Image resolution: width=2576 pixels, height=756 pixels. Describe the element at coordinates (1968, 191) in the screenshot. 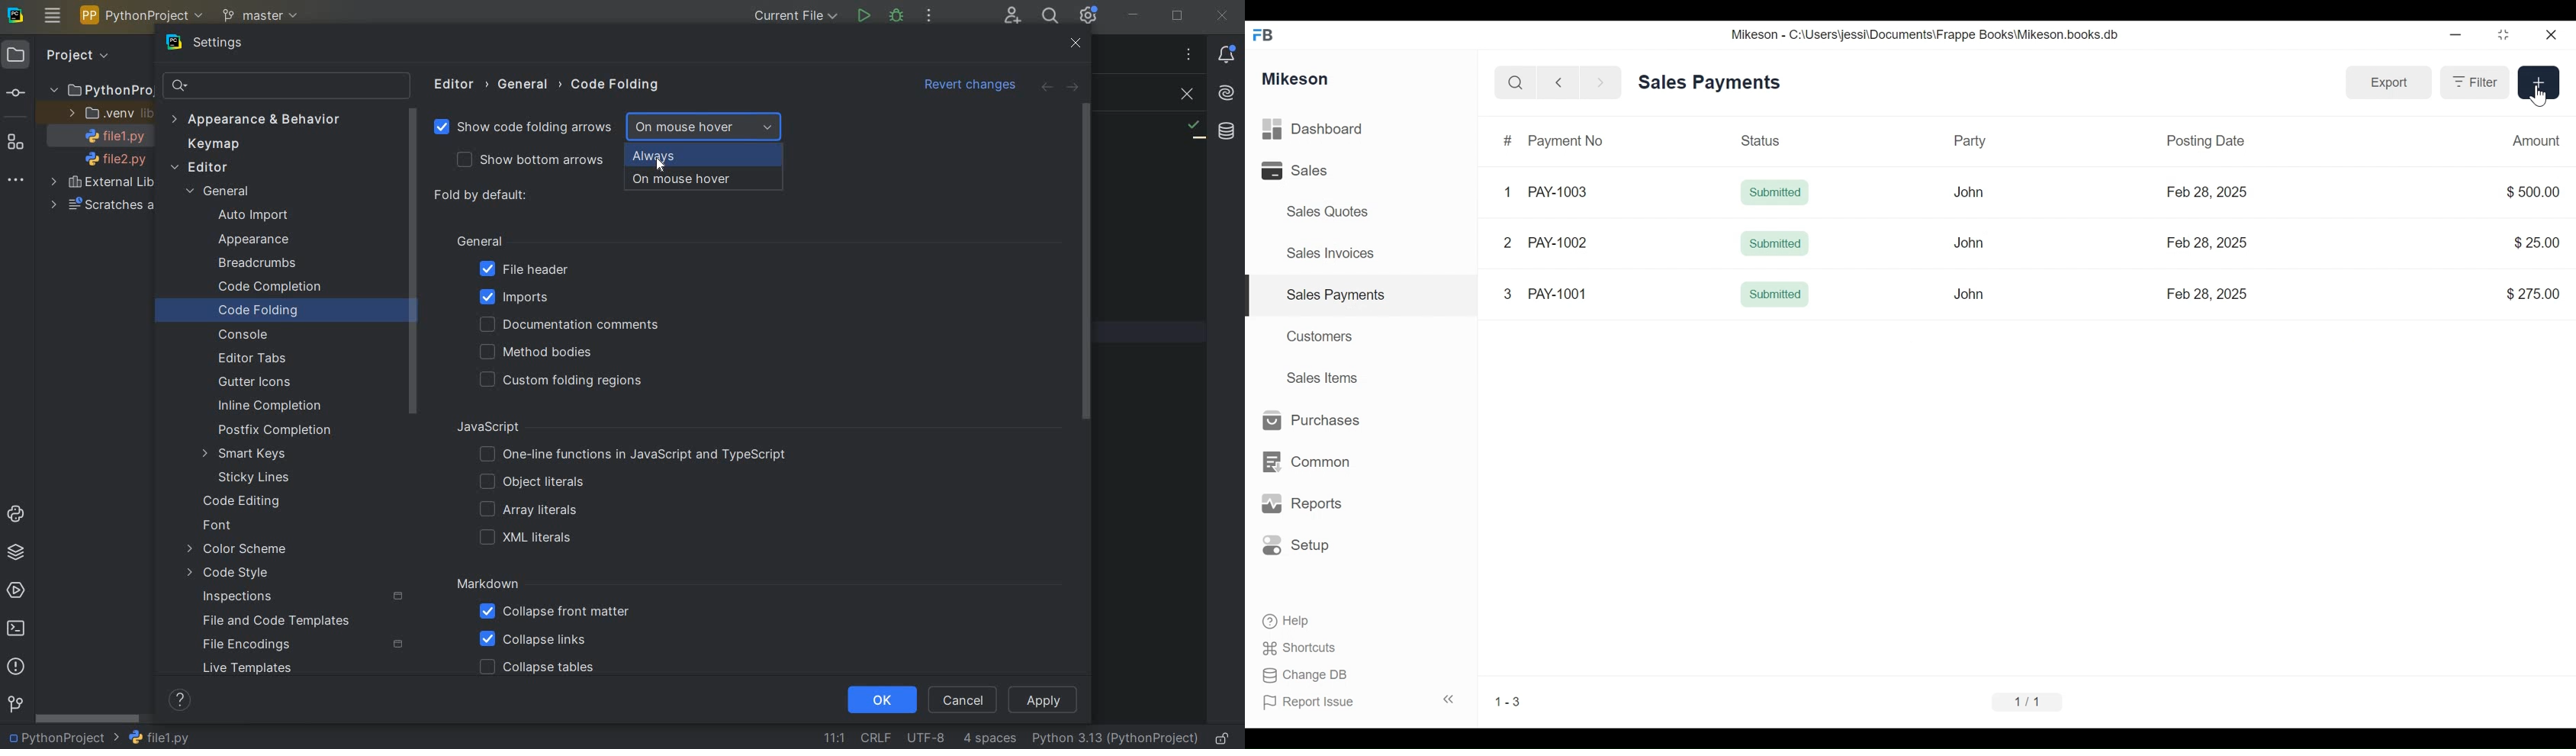

I see `John` at that location.